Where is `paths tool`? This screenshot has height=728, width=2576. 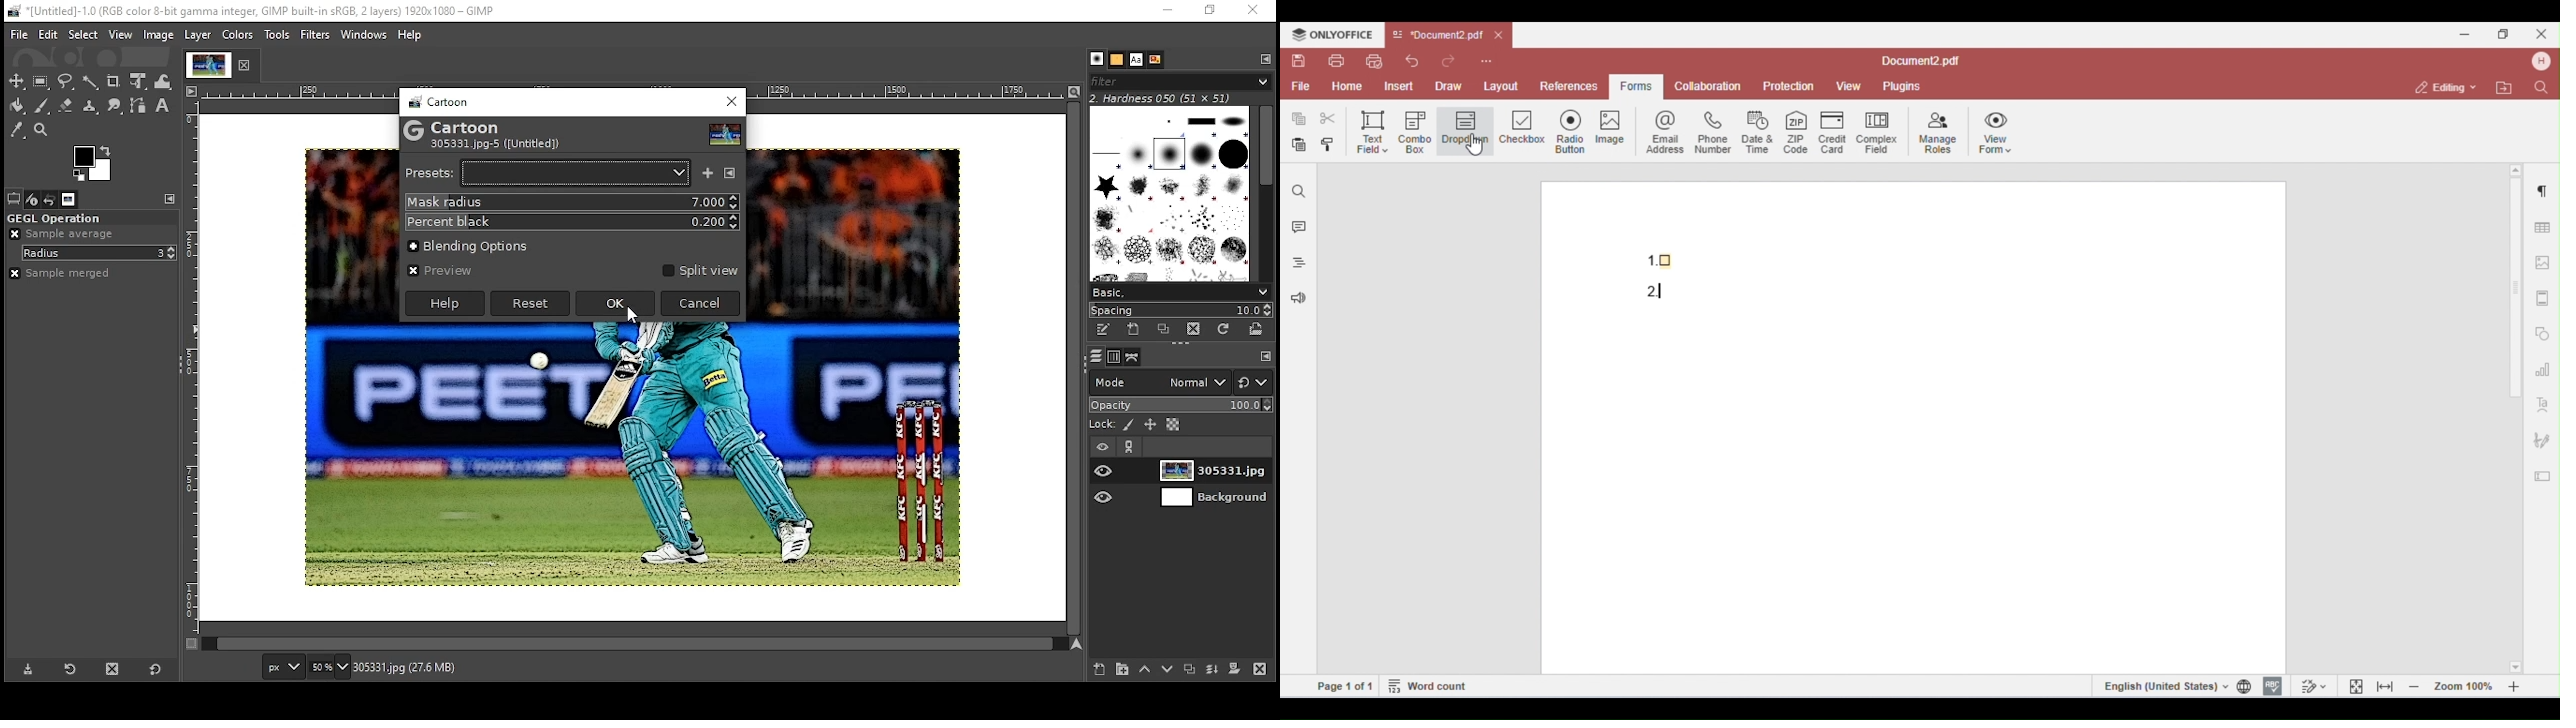
paths tool is located at coordinates (139, 105).